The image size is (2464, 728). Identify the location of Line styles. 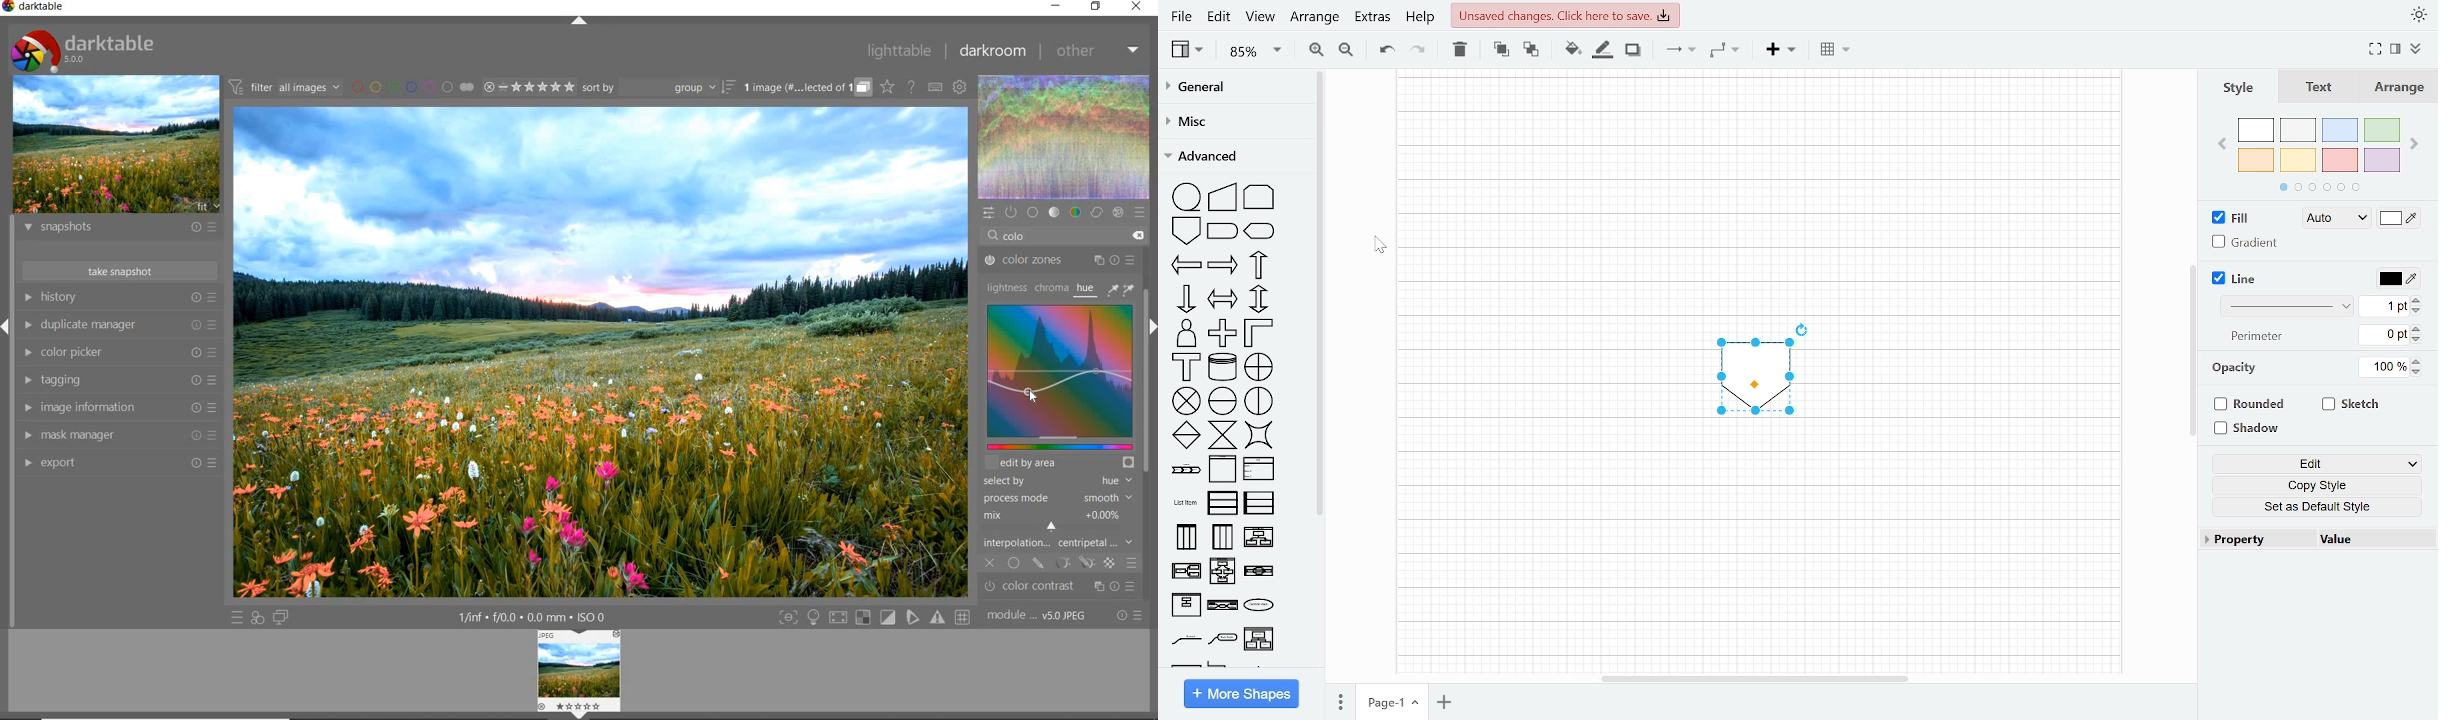
(2288, 305).